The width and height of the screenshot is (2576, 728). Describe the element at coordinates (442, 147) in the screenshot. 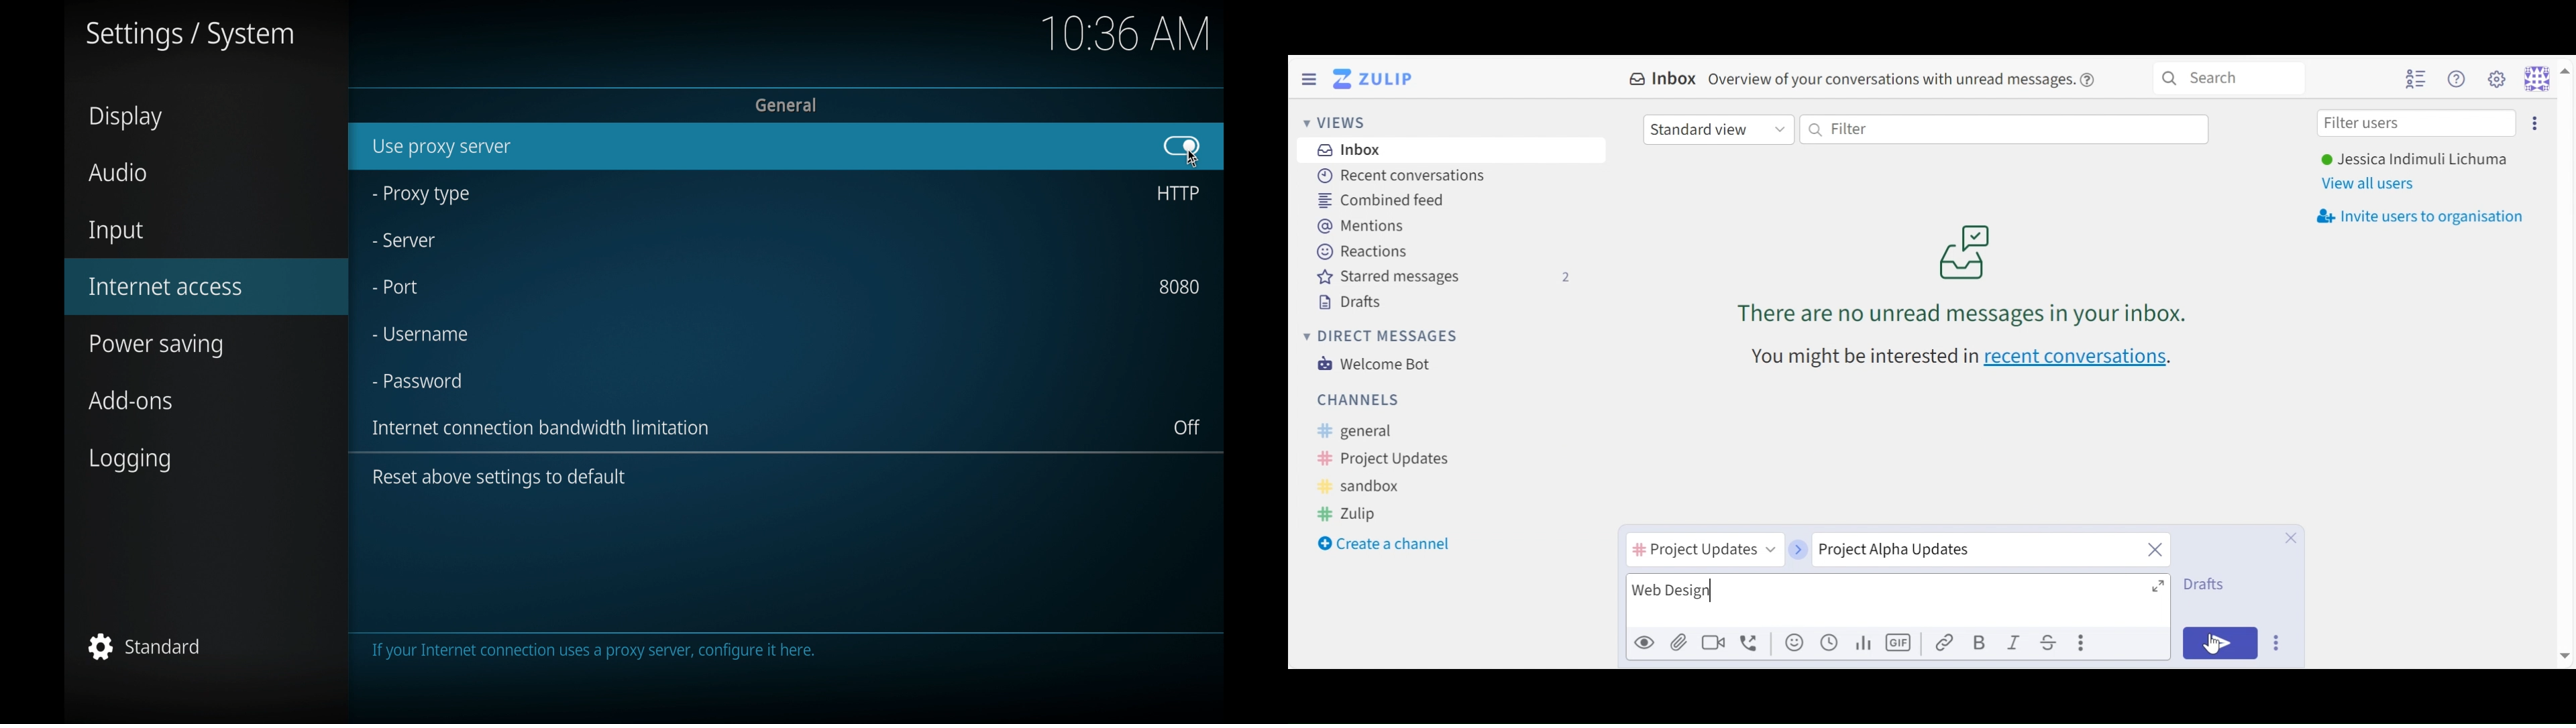

I see `use proxy server` at that location.